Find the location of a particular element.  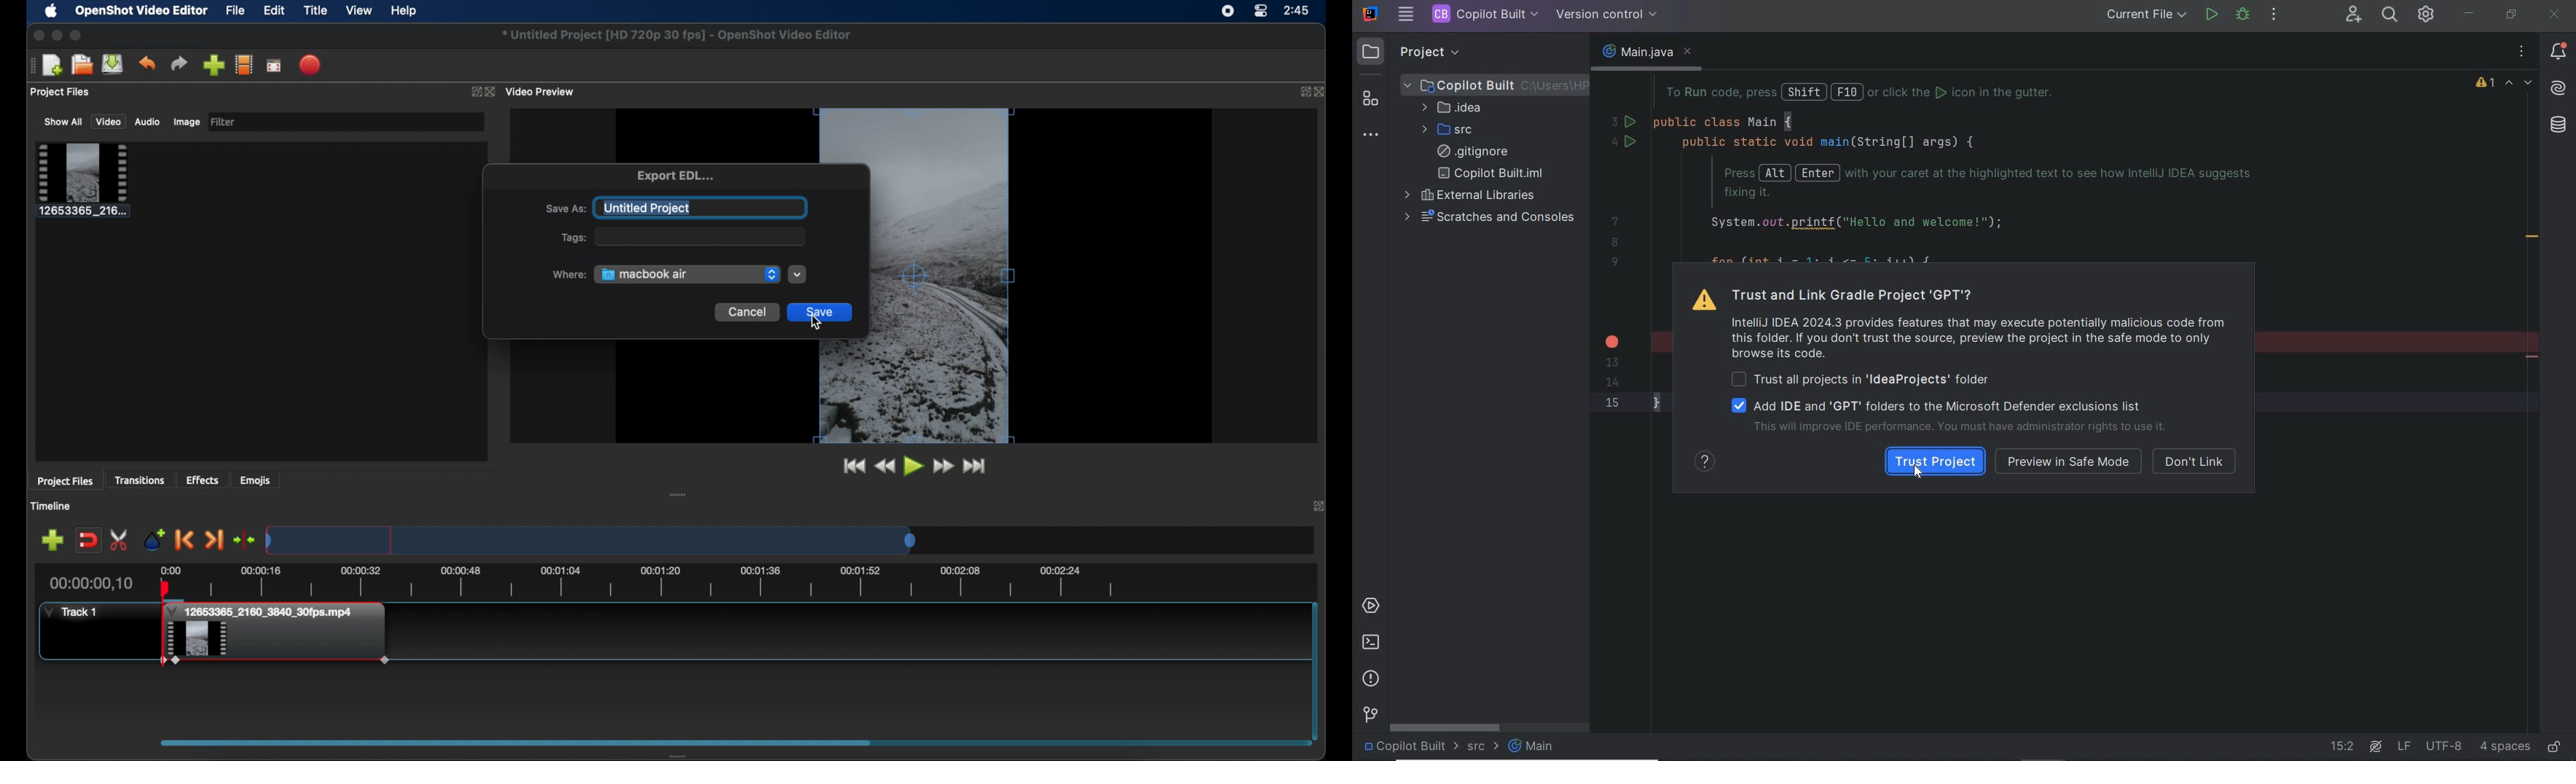

save project is located at coordinates (113, 64).